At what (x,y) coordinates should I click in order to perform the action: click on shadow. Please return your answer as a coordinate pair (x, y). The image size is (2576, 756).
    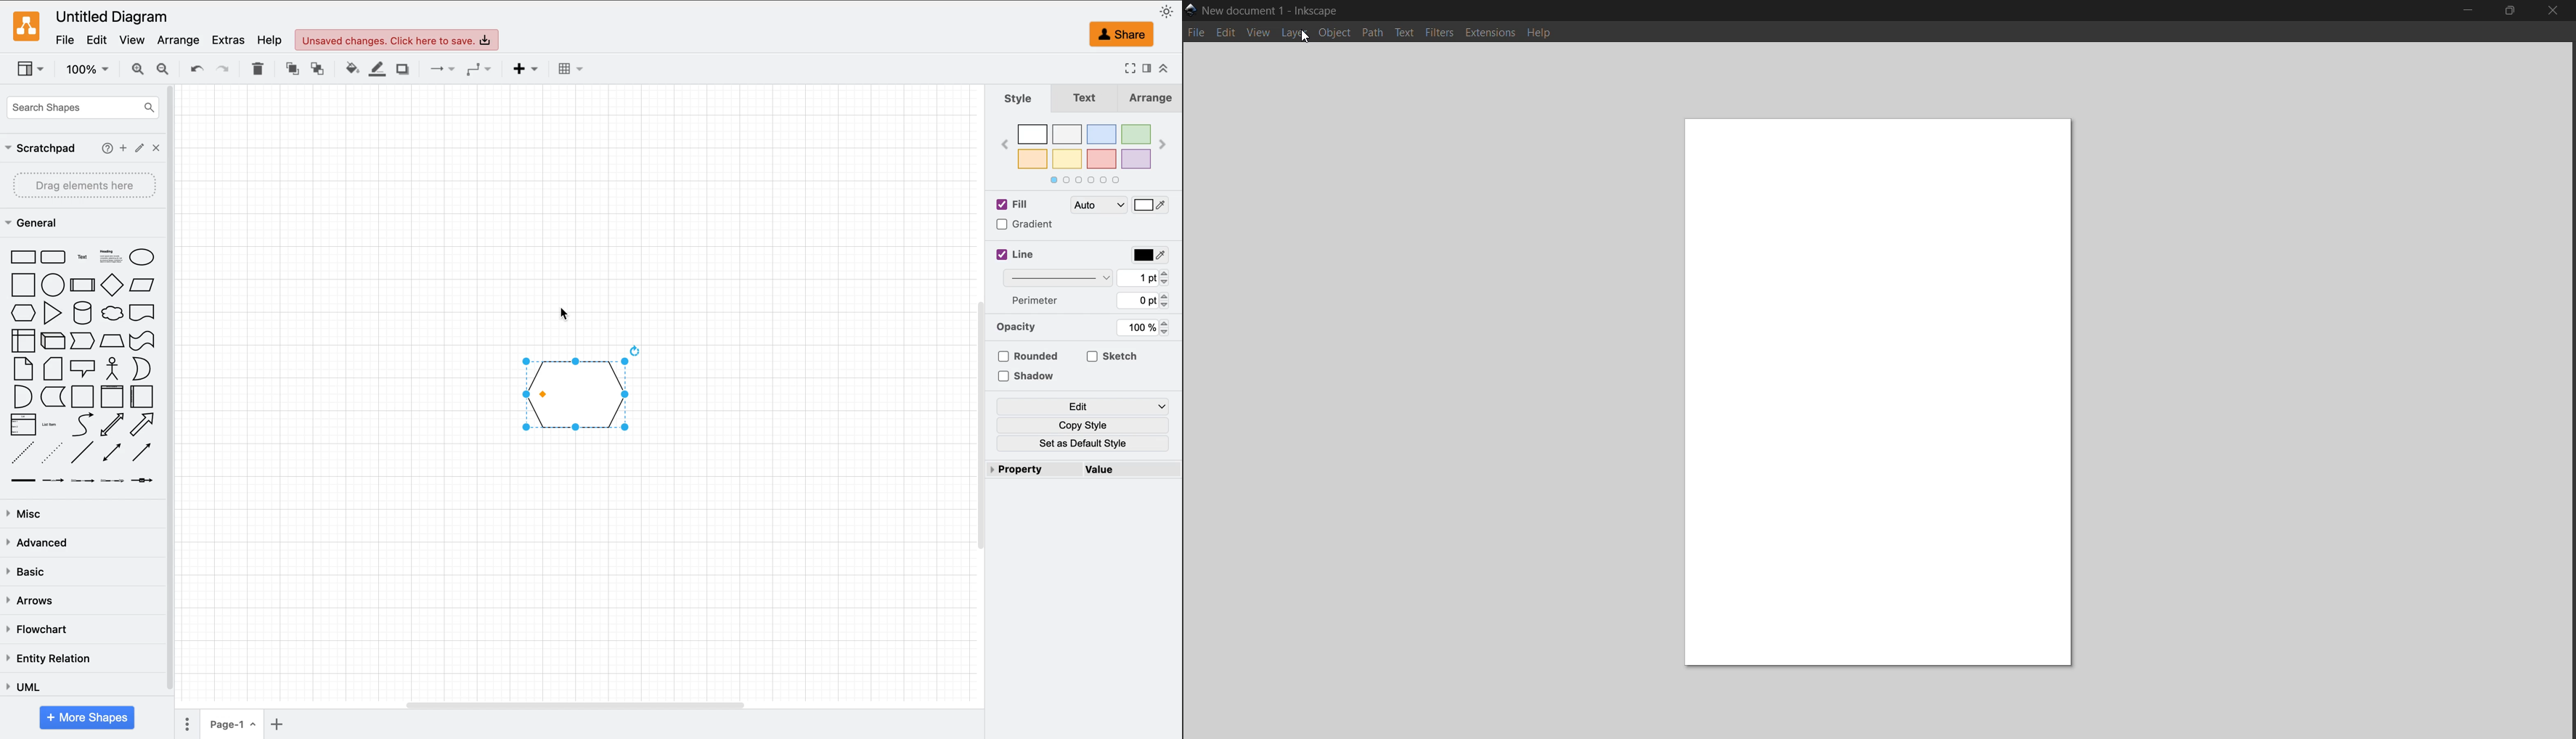
    Looking at the image, I should click on (402, 68).